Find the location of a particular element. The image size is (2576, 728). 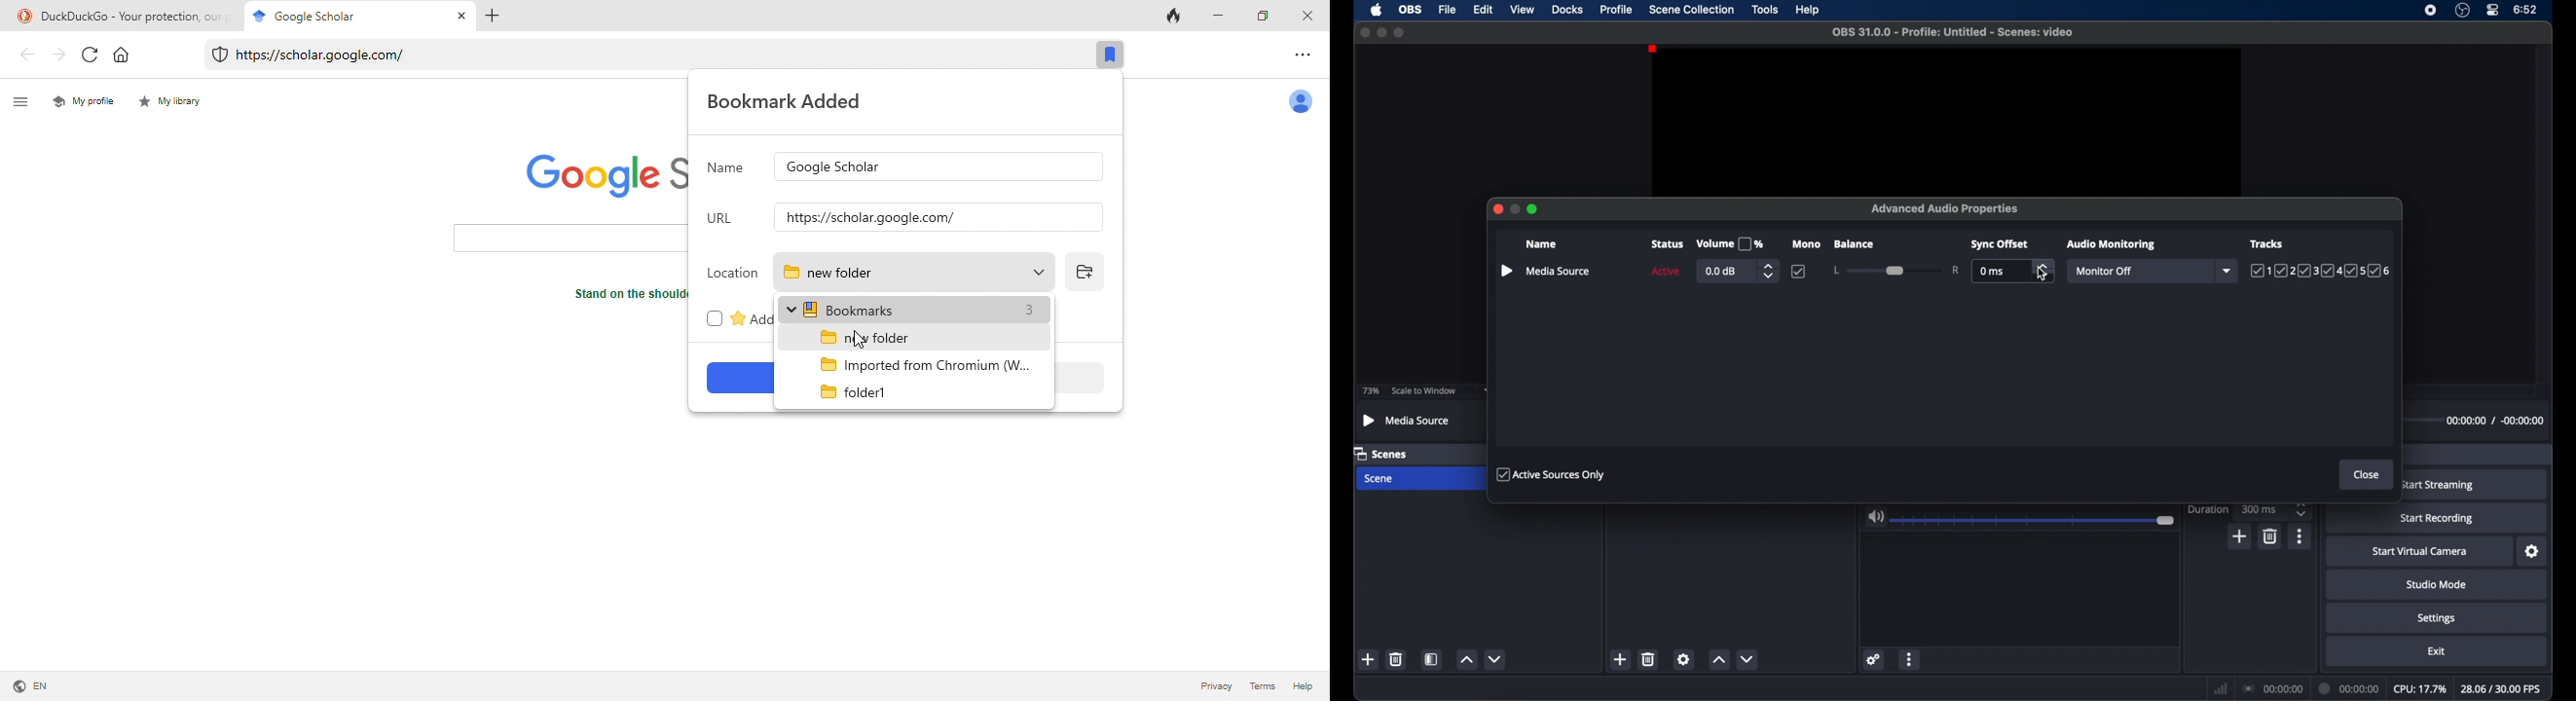

decrement is located at coordinates (1748, 659).